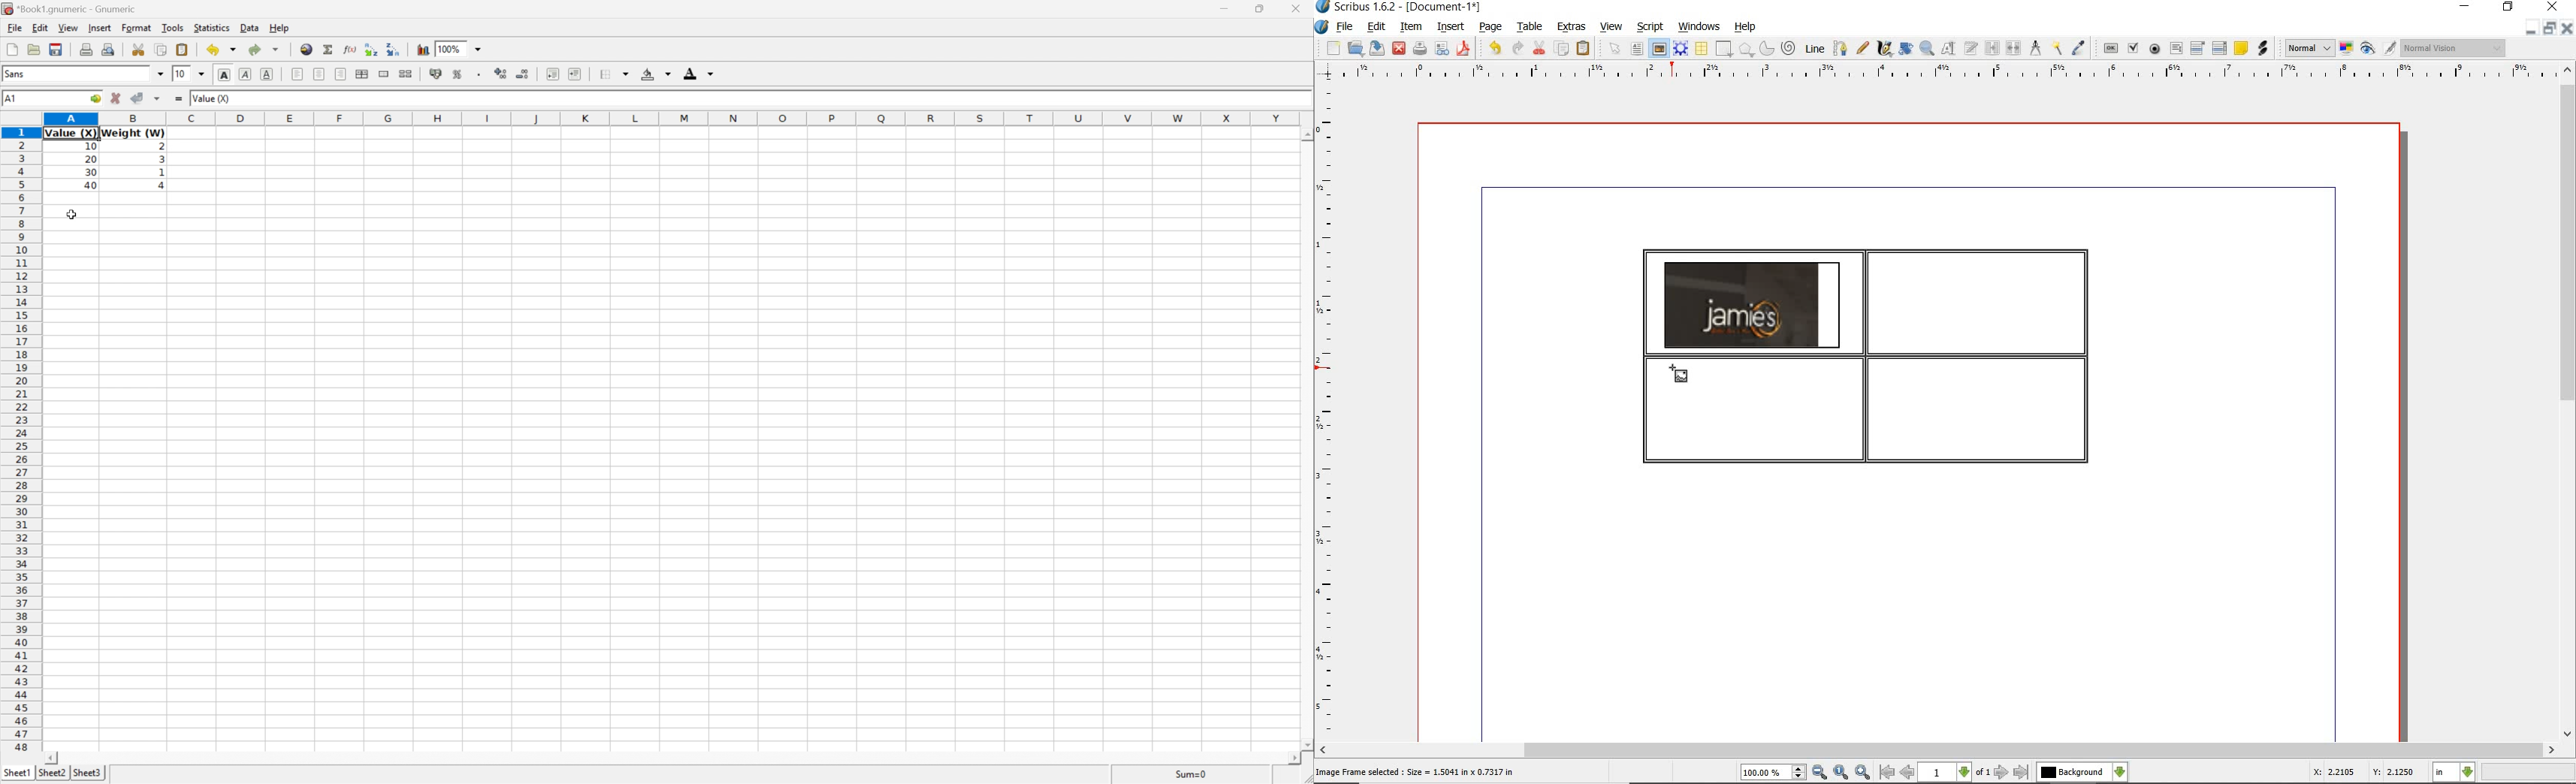 Image resolution: width=2576 pixels, height=784 pixels. Describe the element at coordinates (175, 27) in the screenshot. I see `Tools` at that location.